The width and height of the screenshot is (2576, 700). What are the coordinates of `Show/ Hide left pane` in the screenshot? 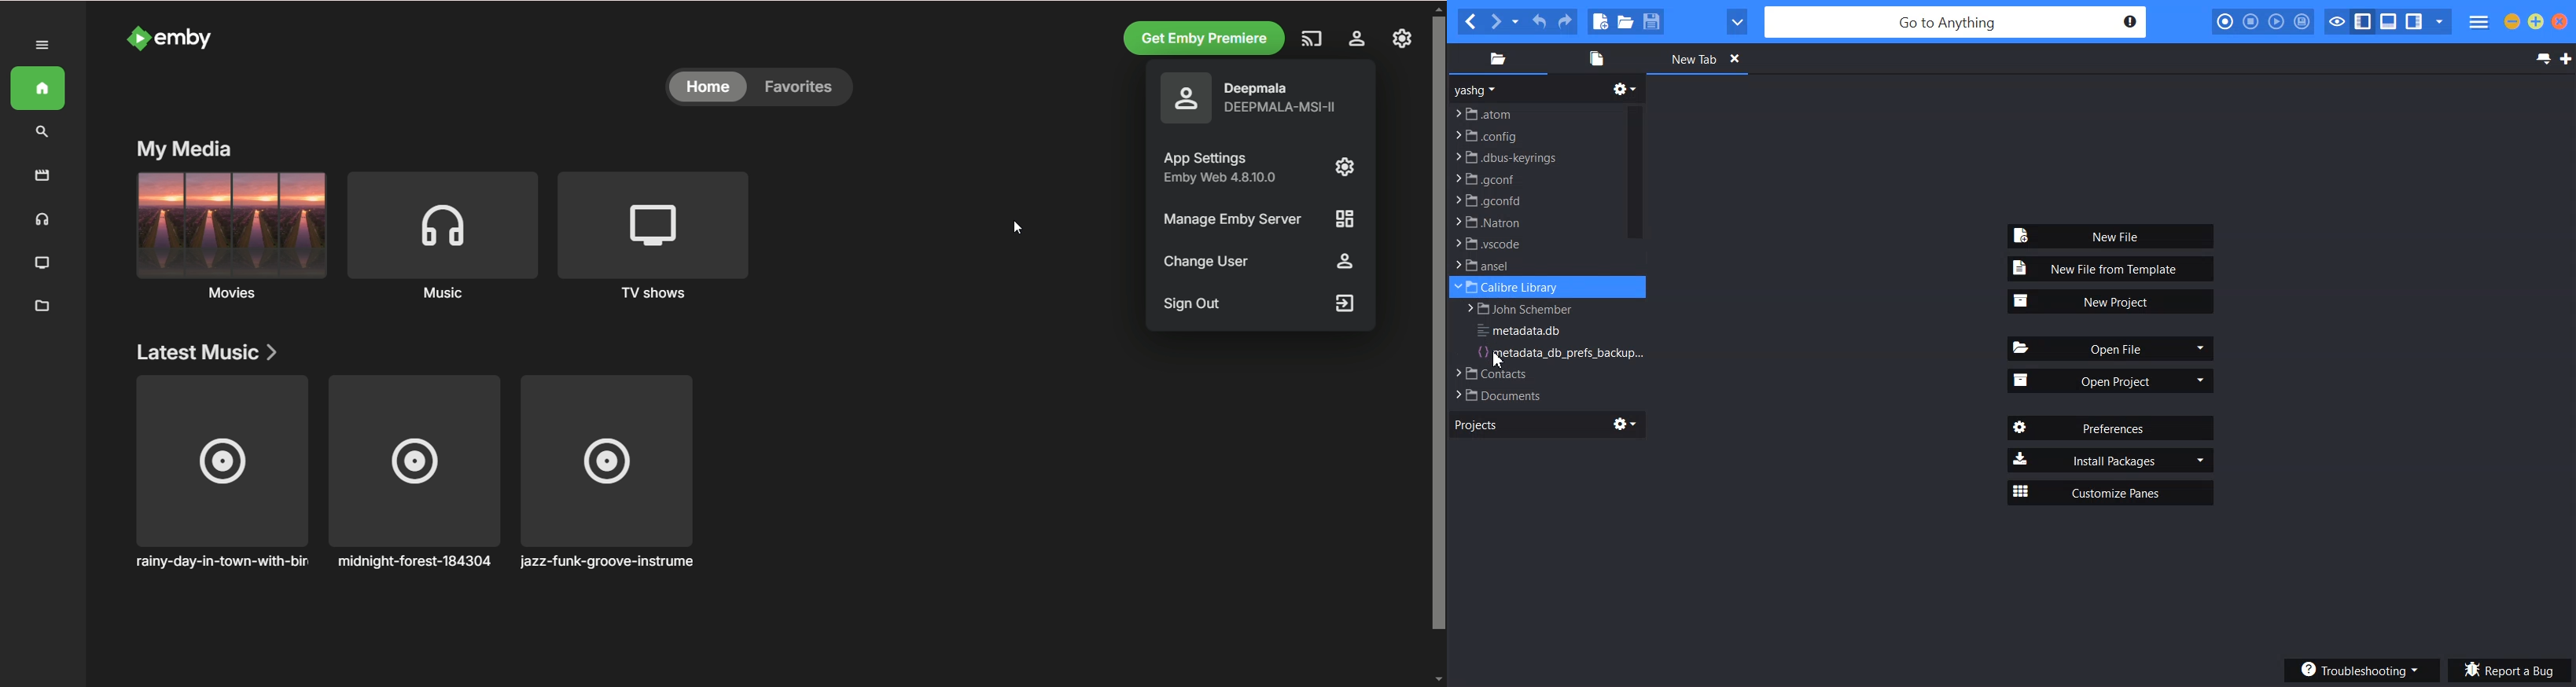 It's located at (2363, 22).